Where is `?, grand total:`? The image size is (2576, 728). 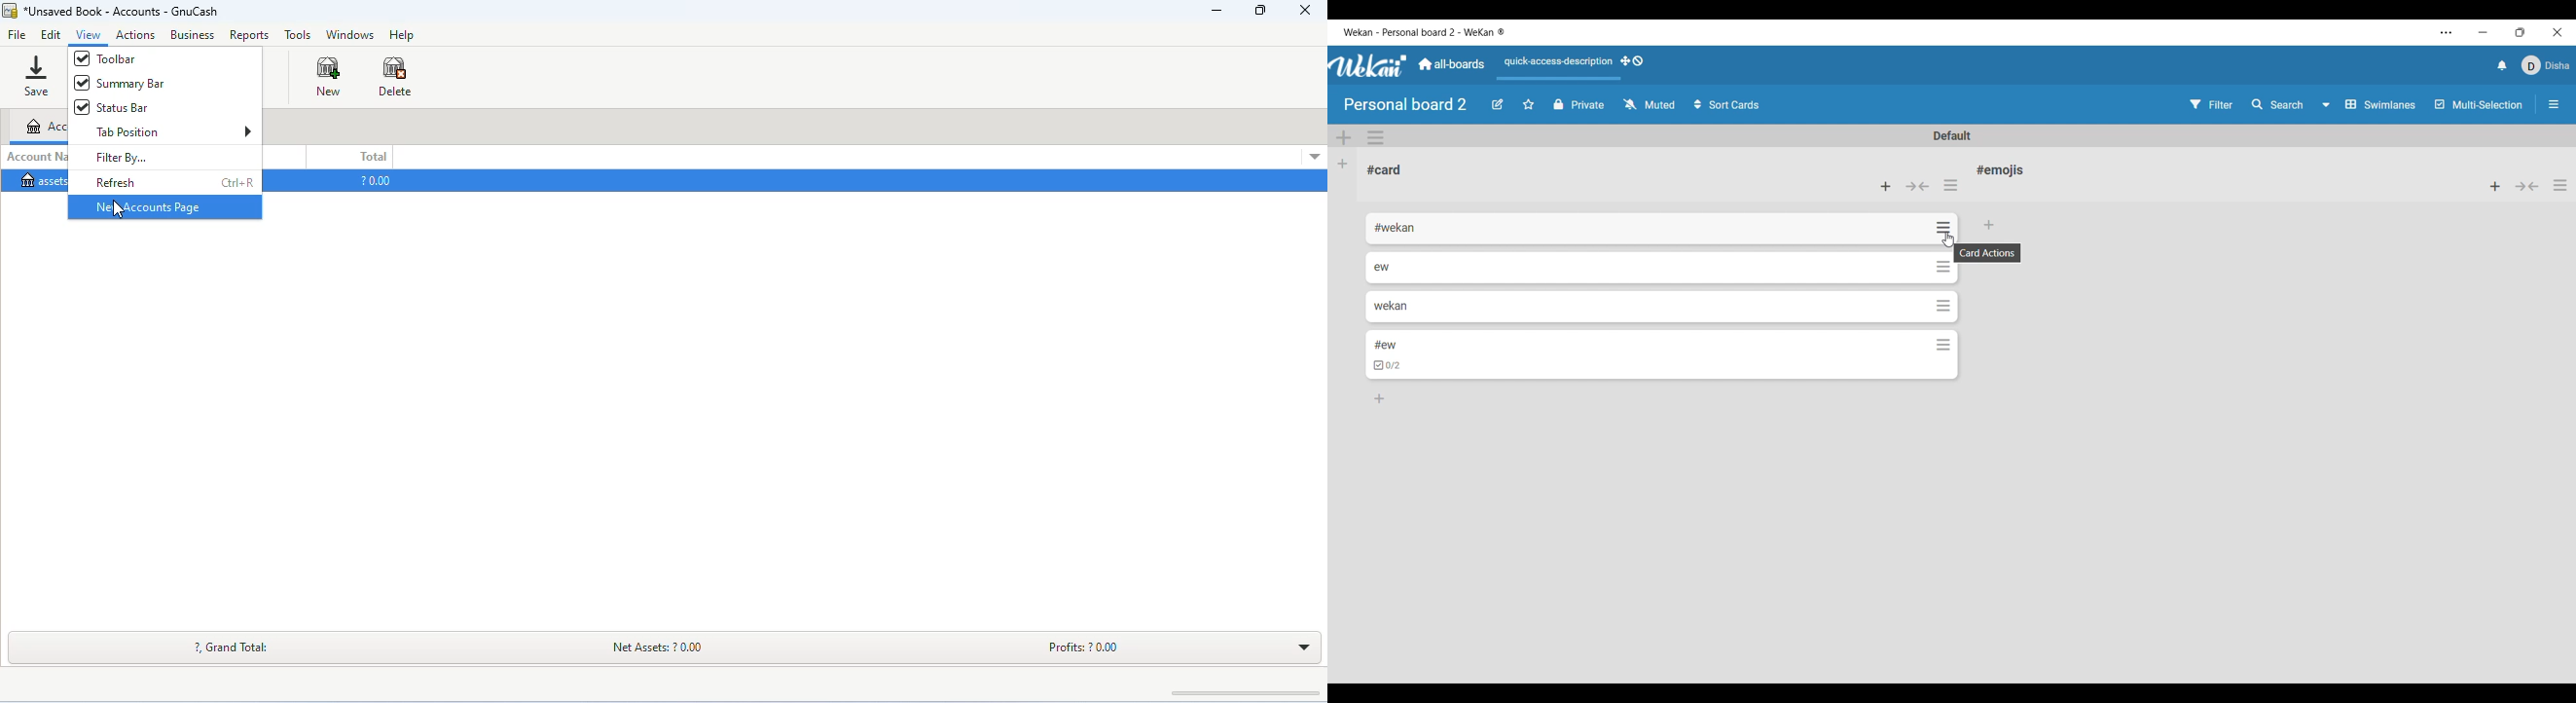
?, grand total: is located at coordinates (236, 647).